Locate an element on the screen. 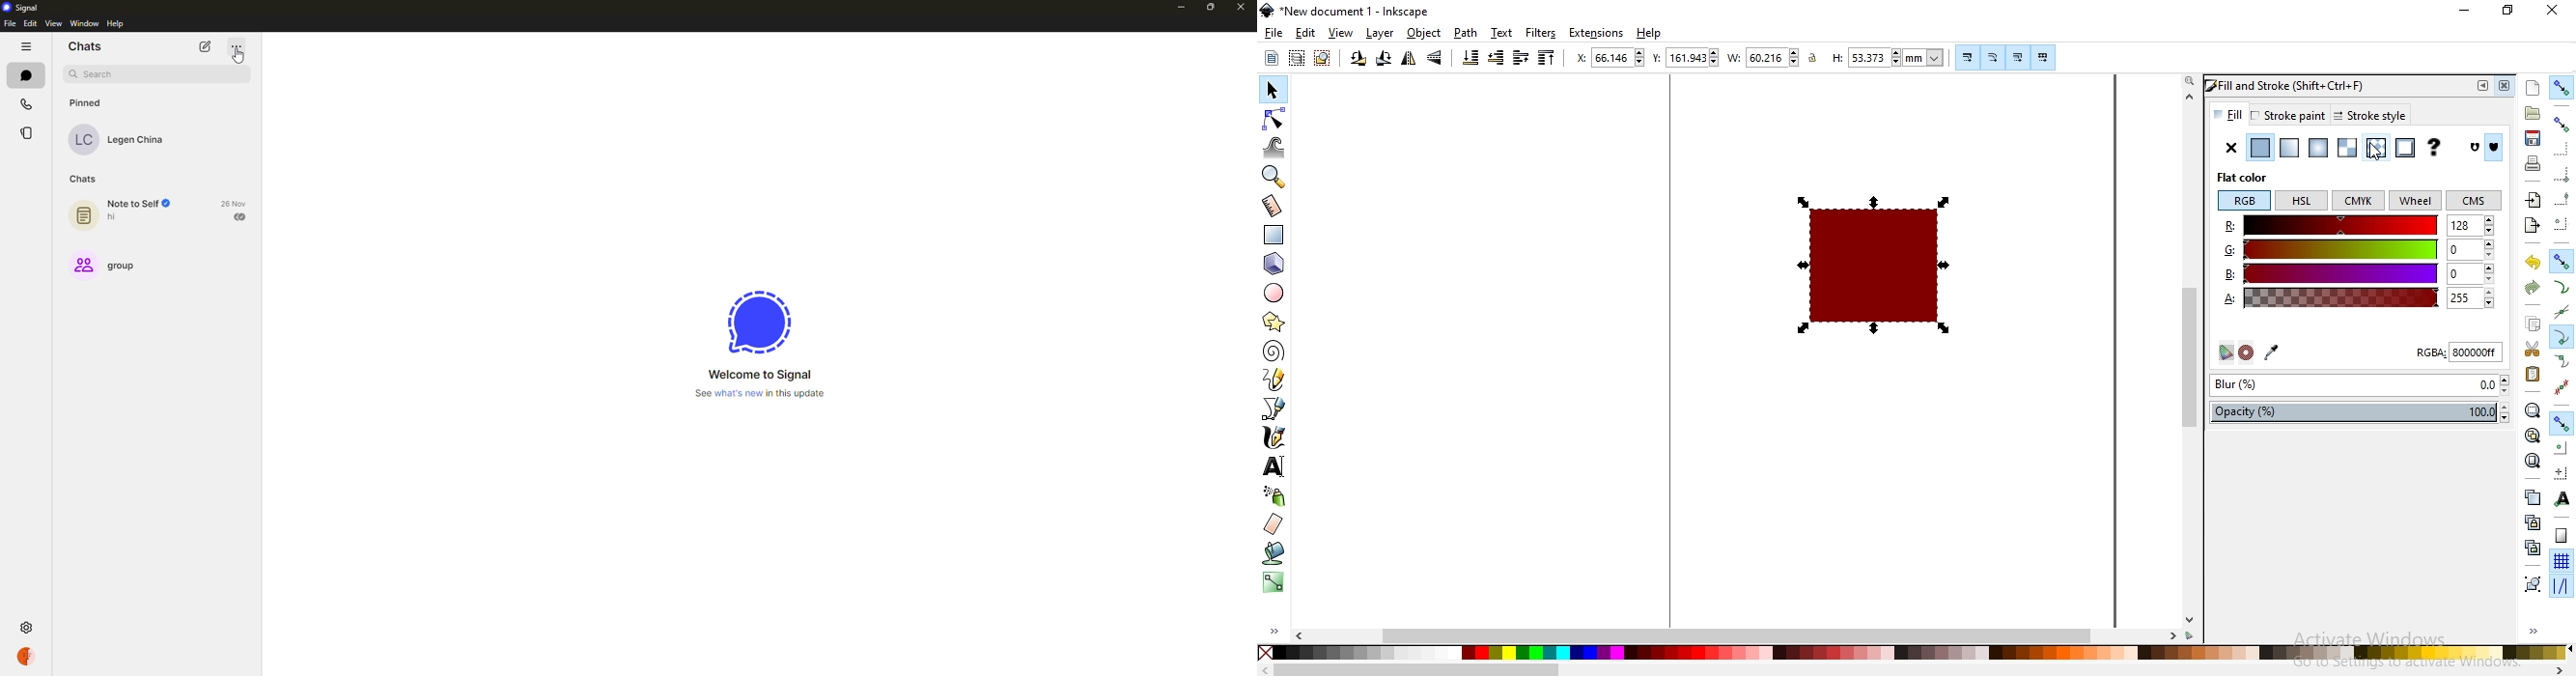 This screenshot has width=2576, height=700. deselect any selected objects or nodes is located at coordinates (1321, 59).